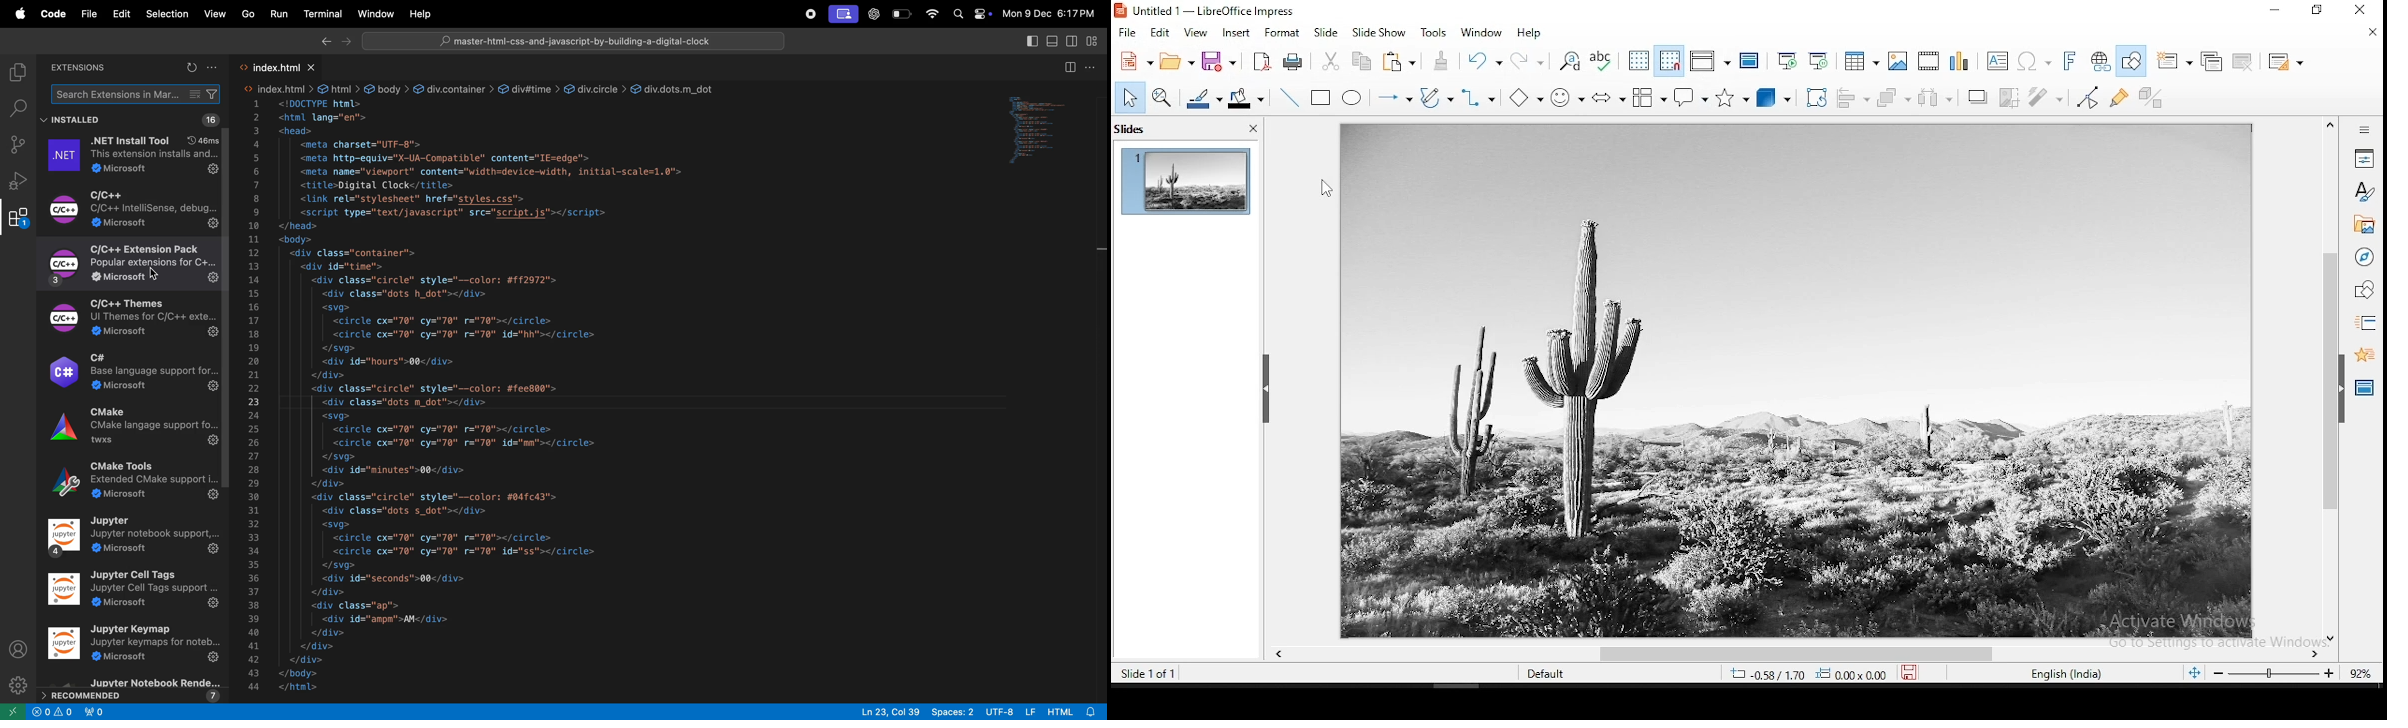  Describe the element at coordinates (1382, 32) in the screenshot. I see `slide show` at that location.